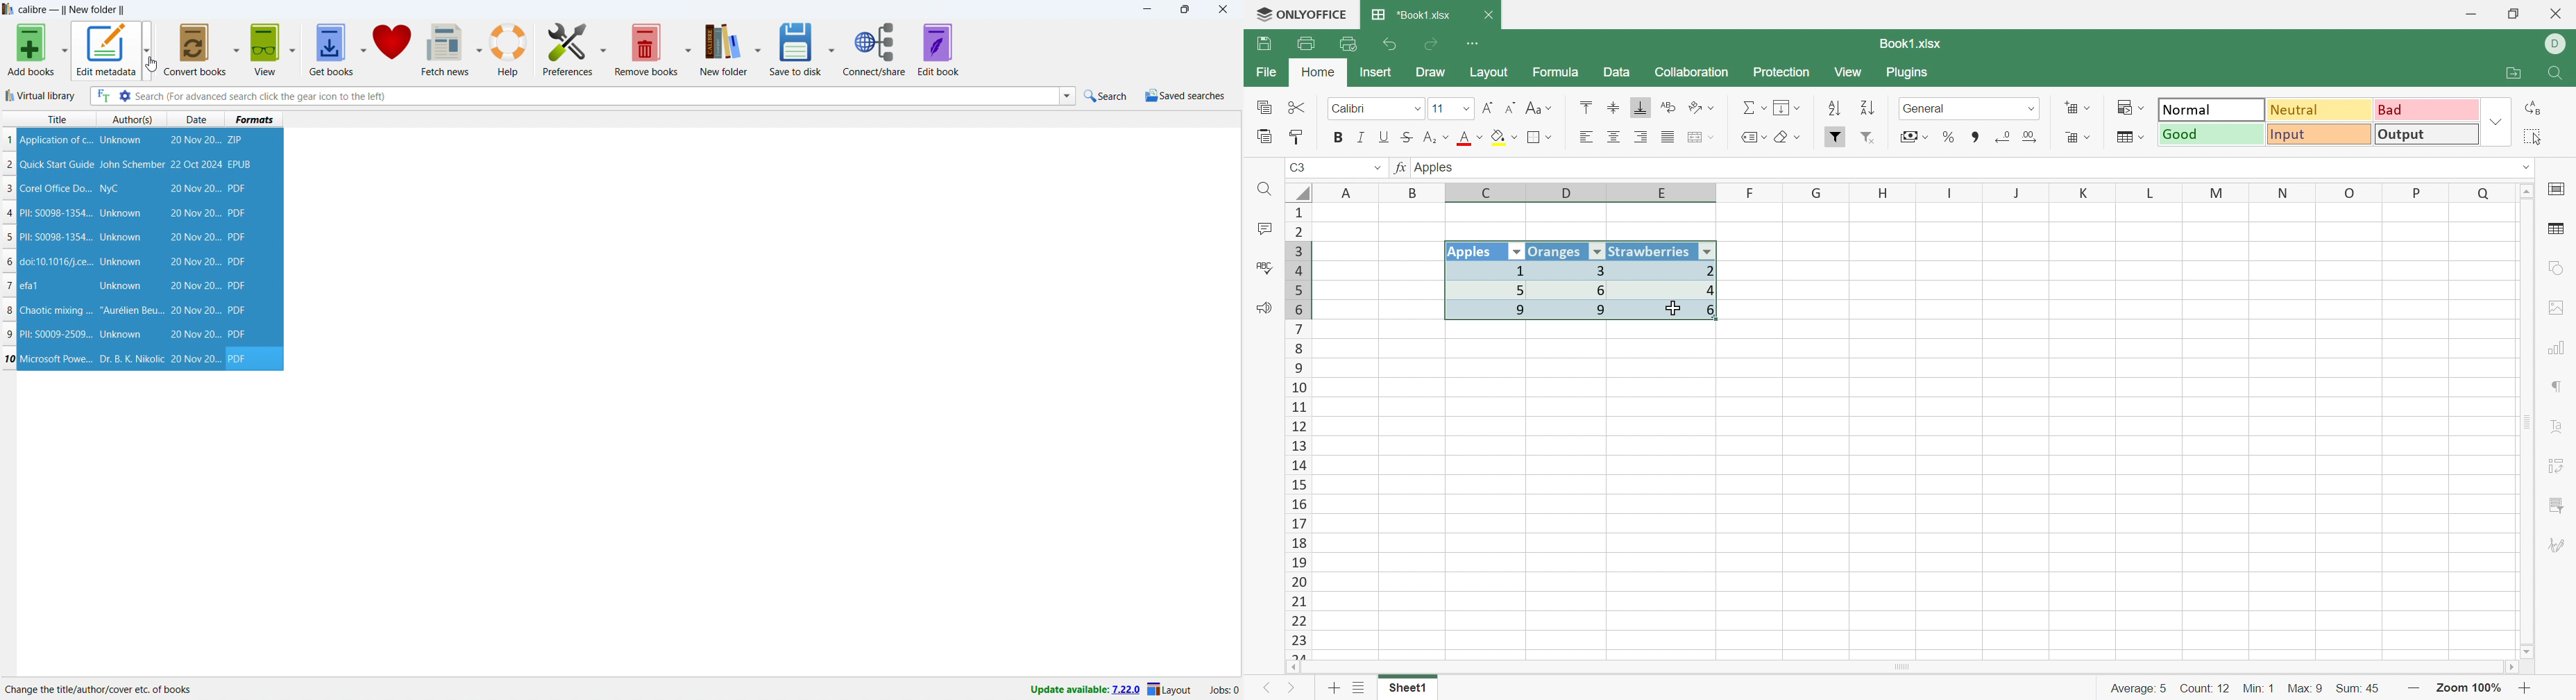 Image resolution: width=2576 pixels, height=700 pixels. Describe the element at coordinates (759, 49) in the screenshot. I see `new folder  options` at that location.